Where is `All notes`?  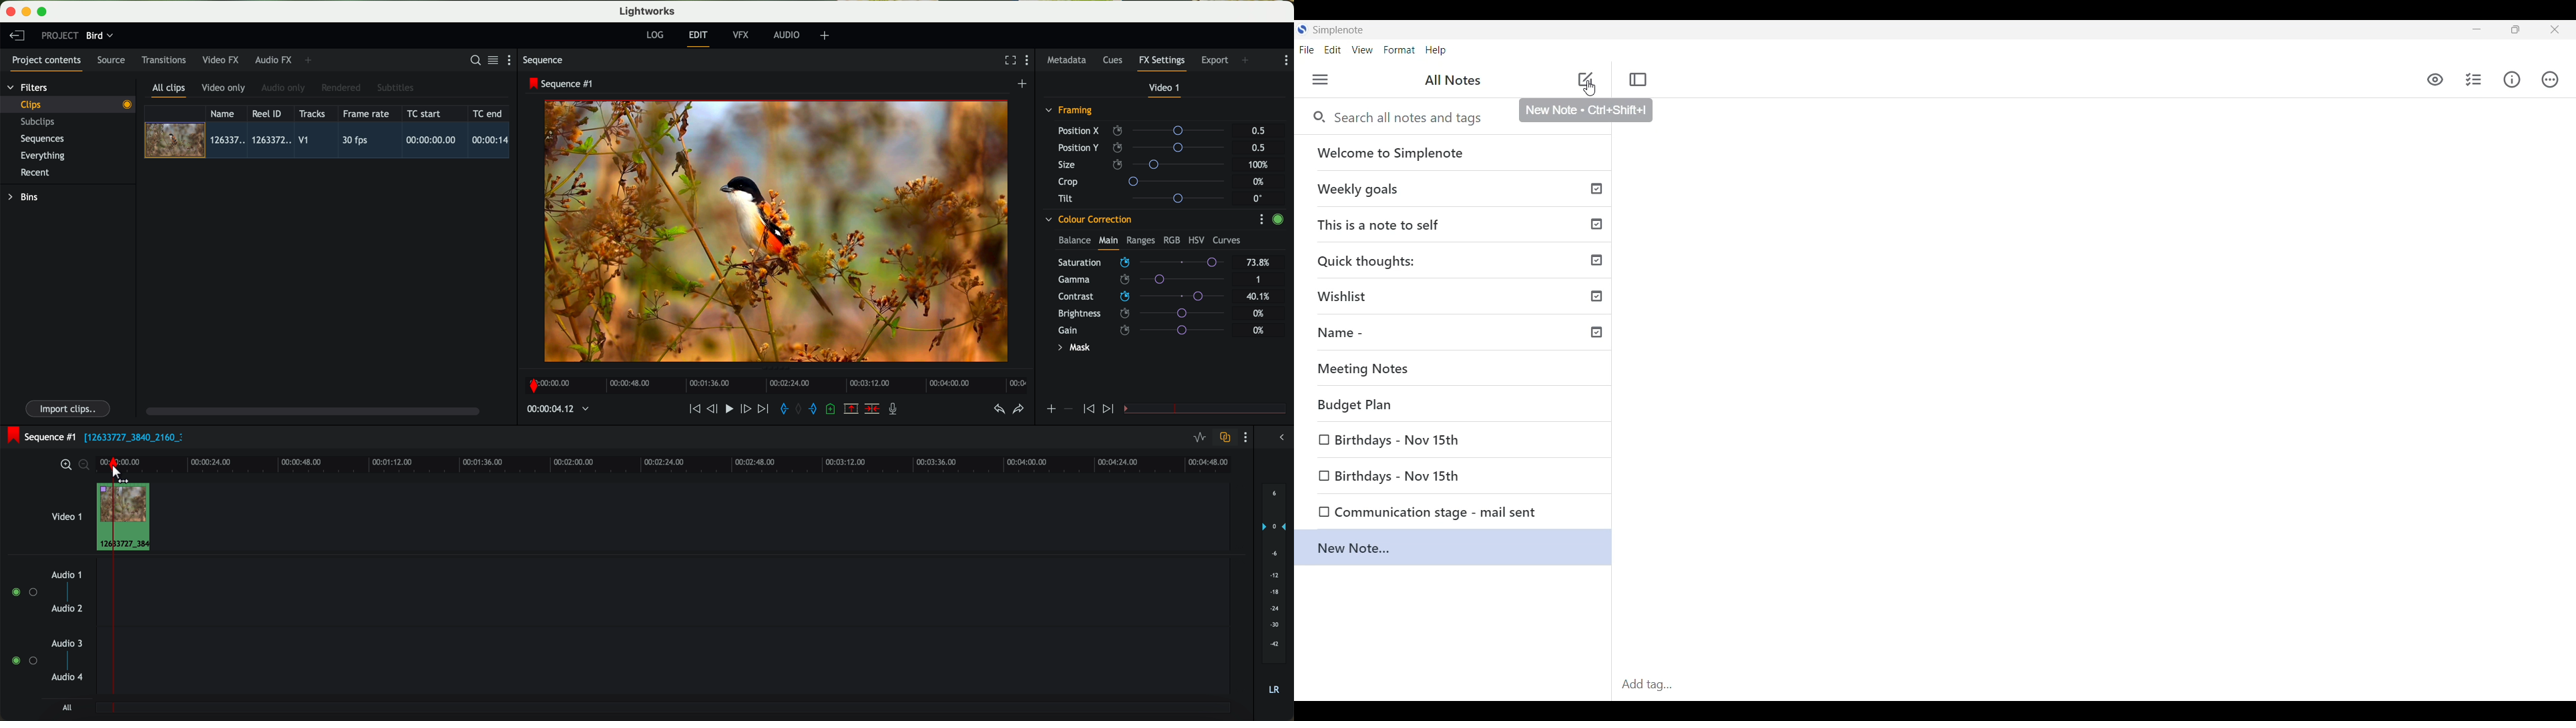 All notes is located at coordinates (1453, 79).